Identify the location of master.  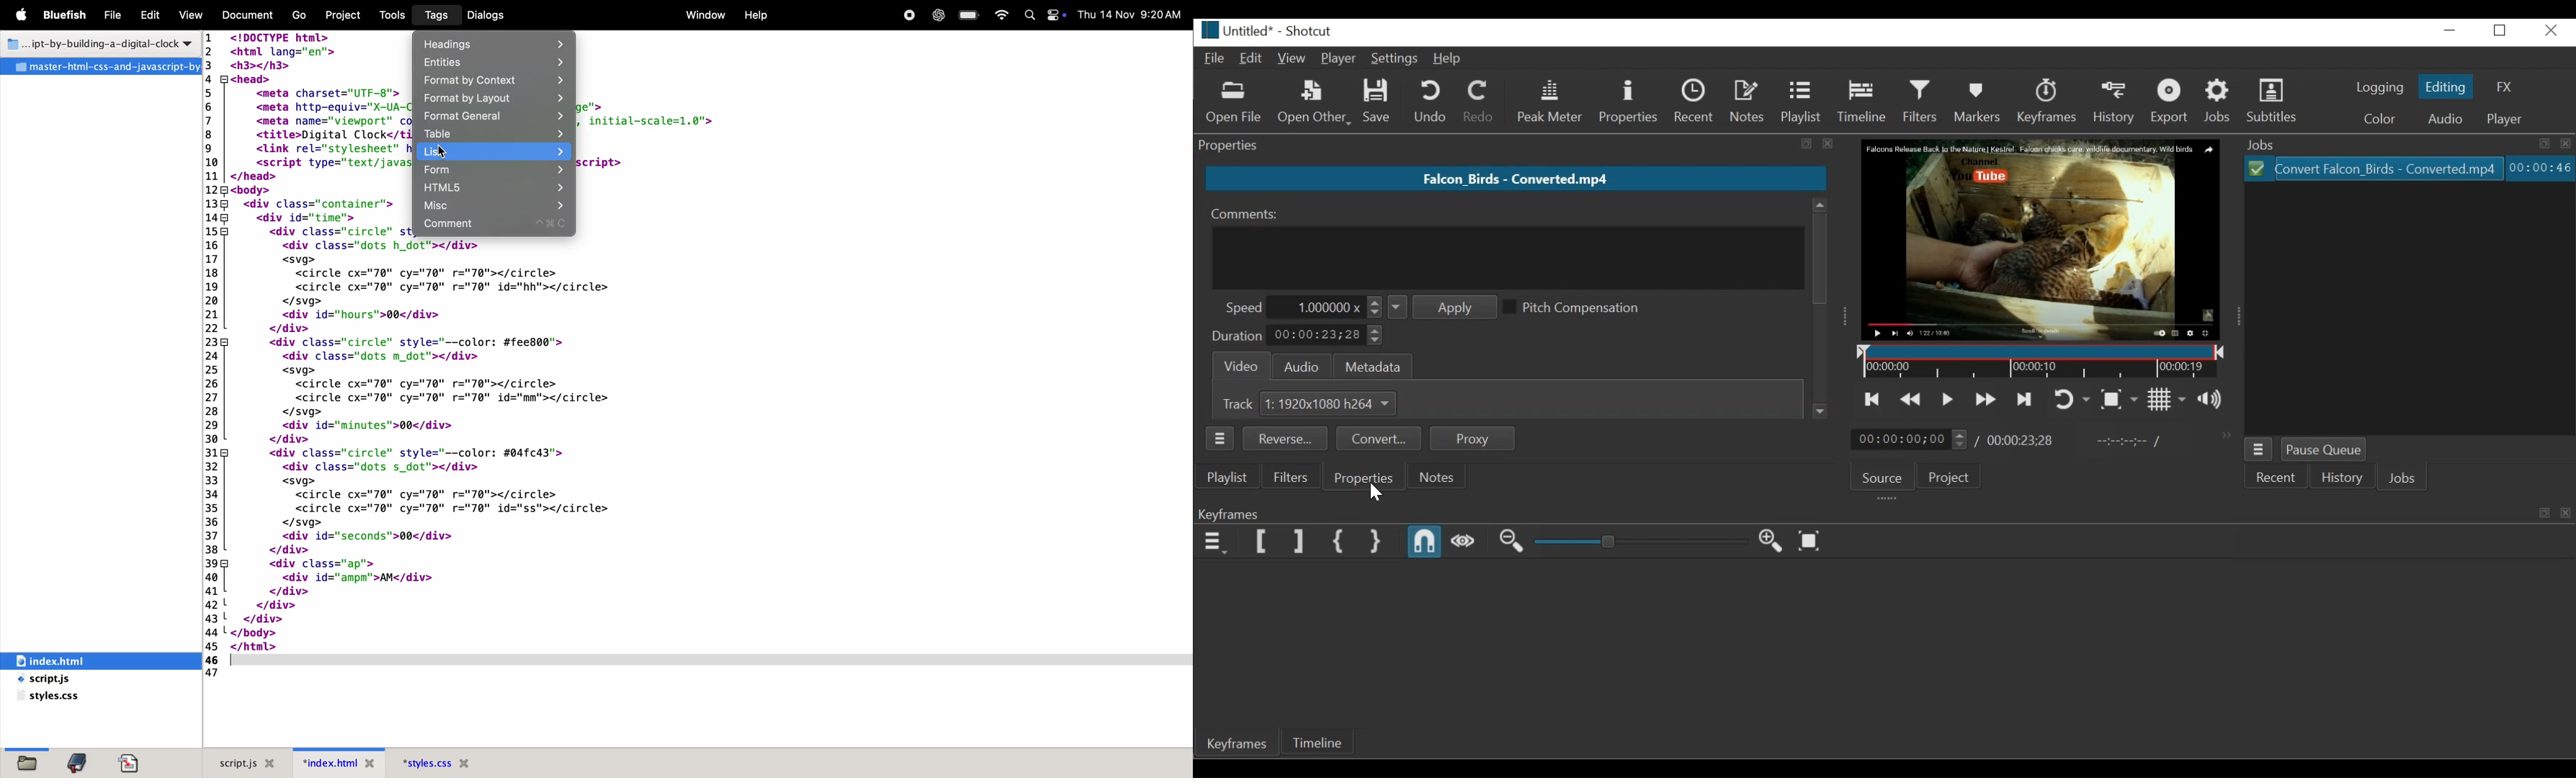
(100, 67).